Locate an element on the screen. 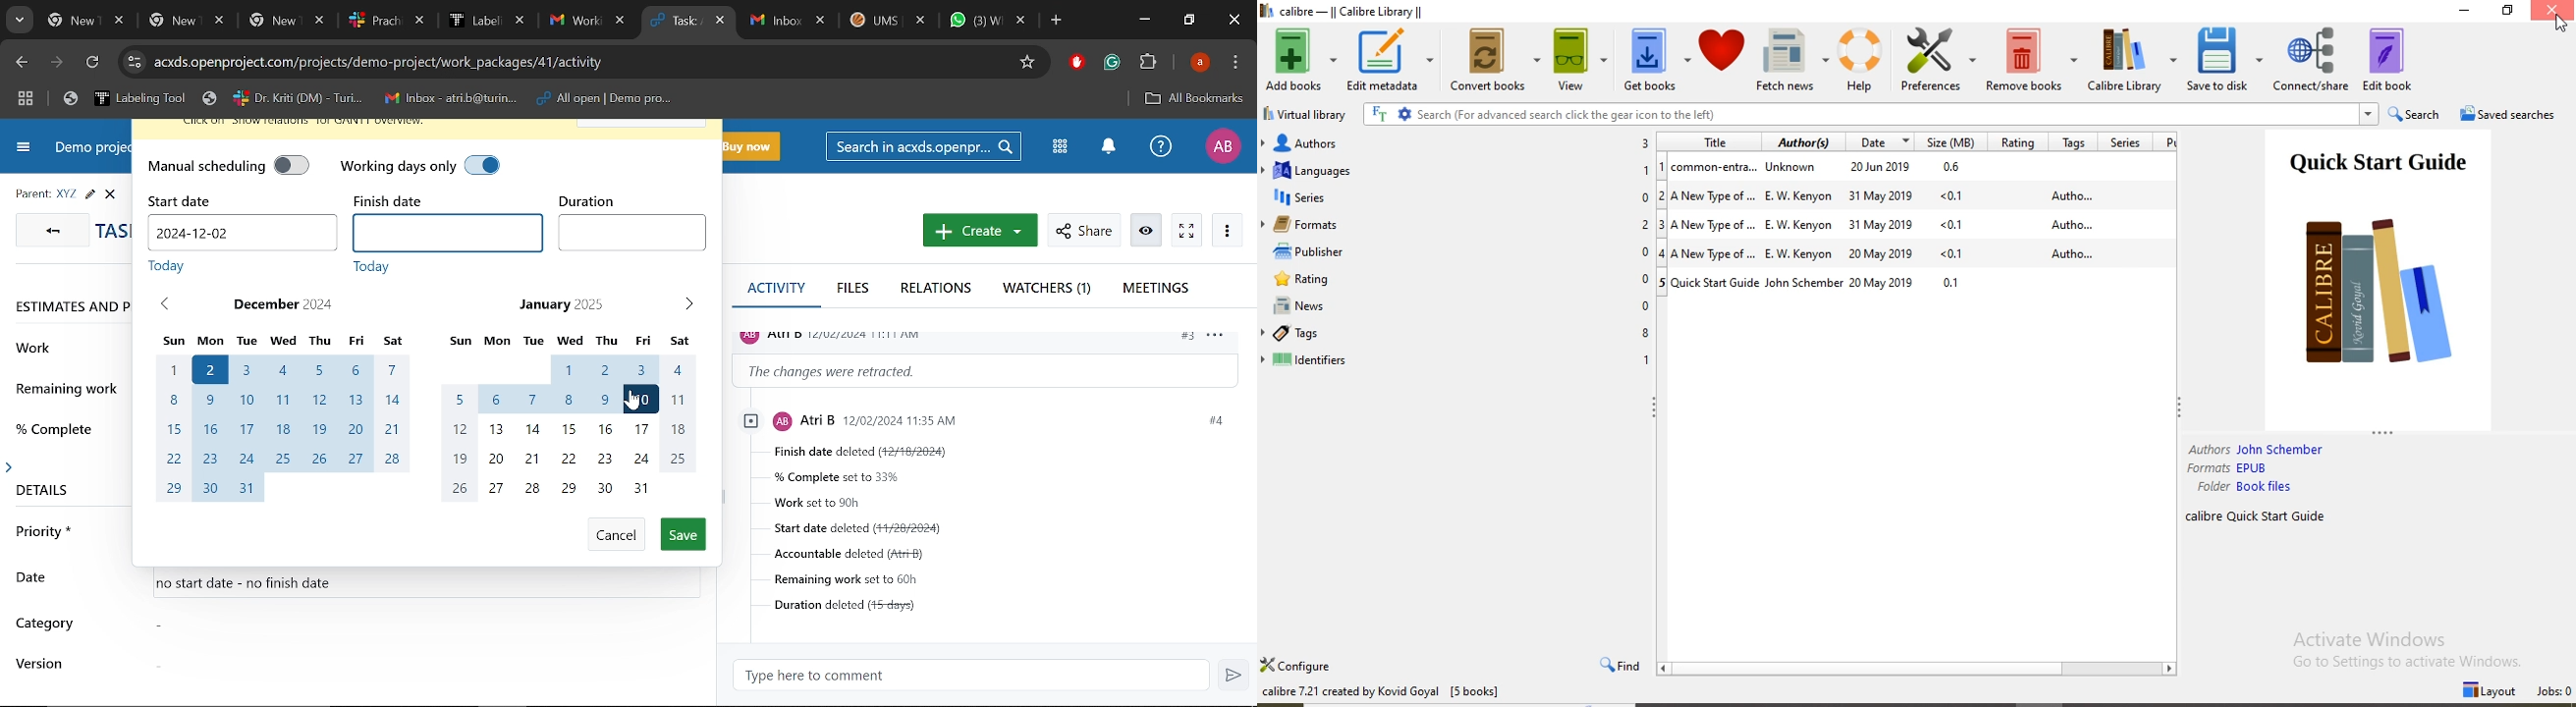 The image size is (2576, 728). Formats EPUB is located at coordinates (2230, 467).